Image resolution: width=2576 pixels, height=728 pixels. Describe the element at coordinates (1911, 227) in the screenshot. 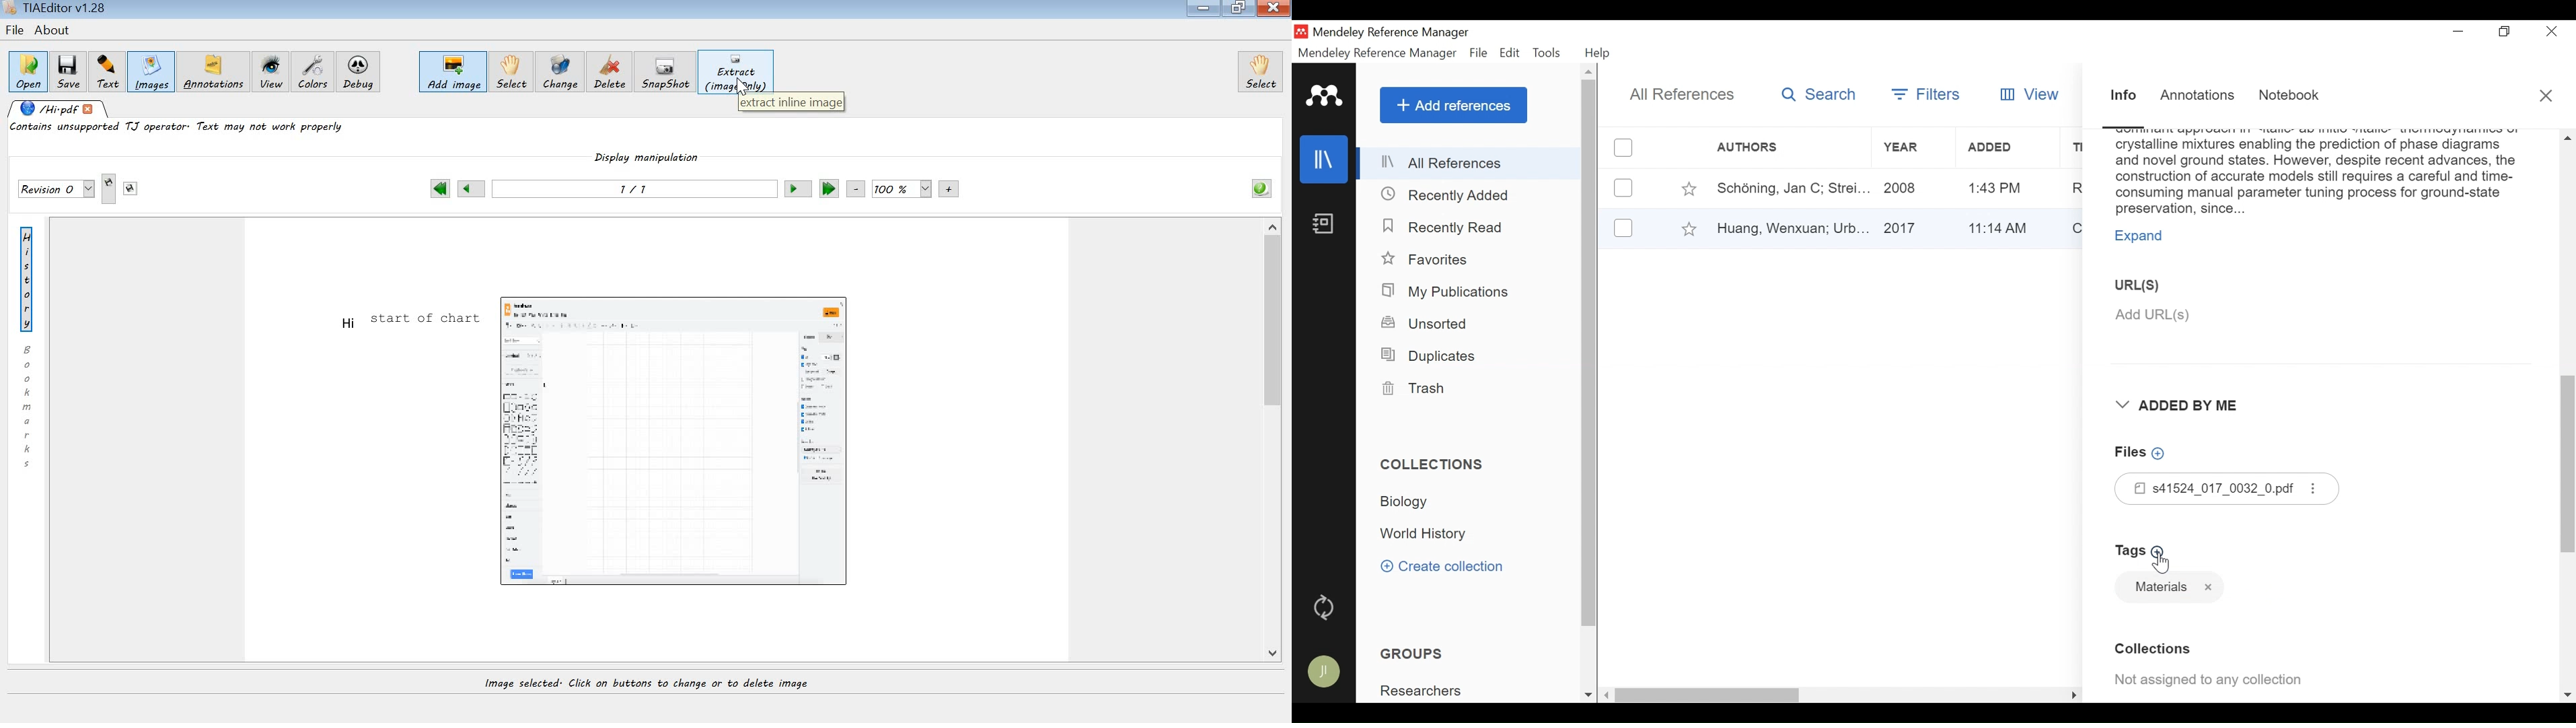

I see `Year` at that location.